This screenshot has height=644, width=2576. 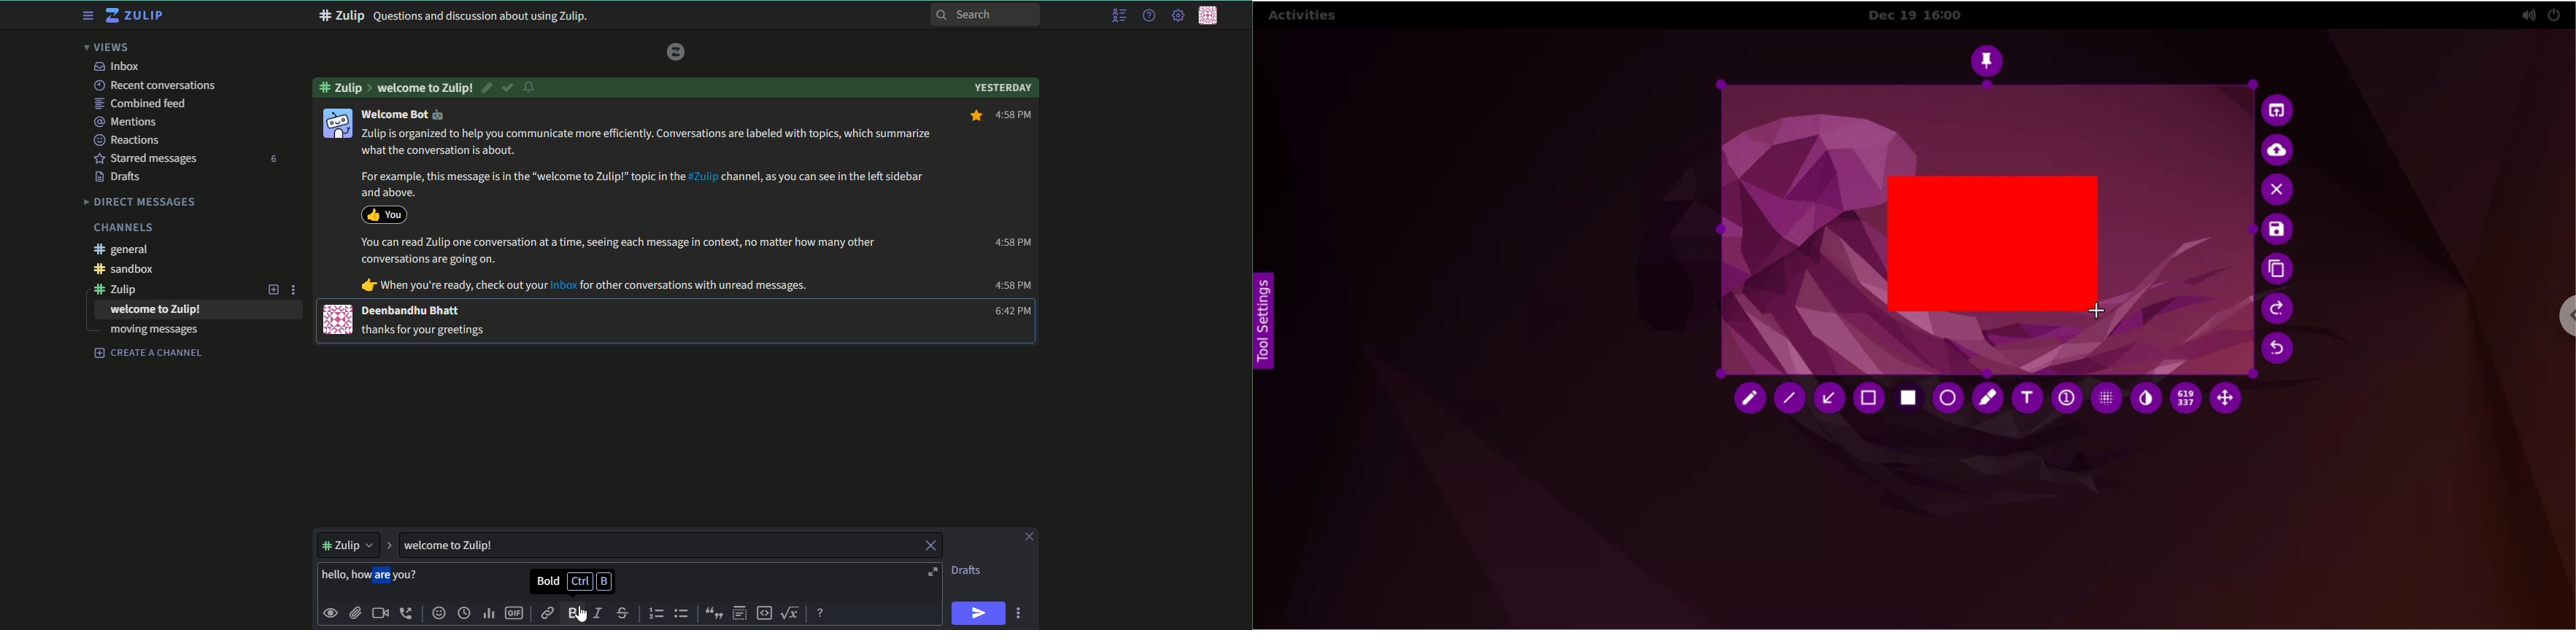 What do you see at coordinates (272, 159) in the screenshot?
I see `number` at bounding box center [272, 159].